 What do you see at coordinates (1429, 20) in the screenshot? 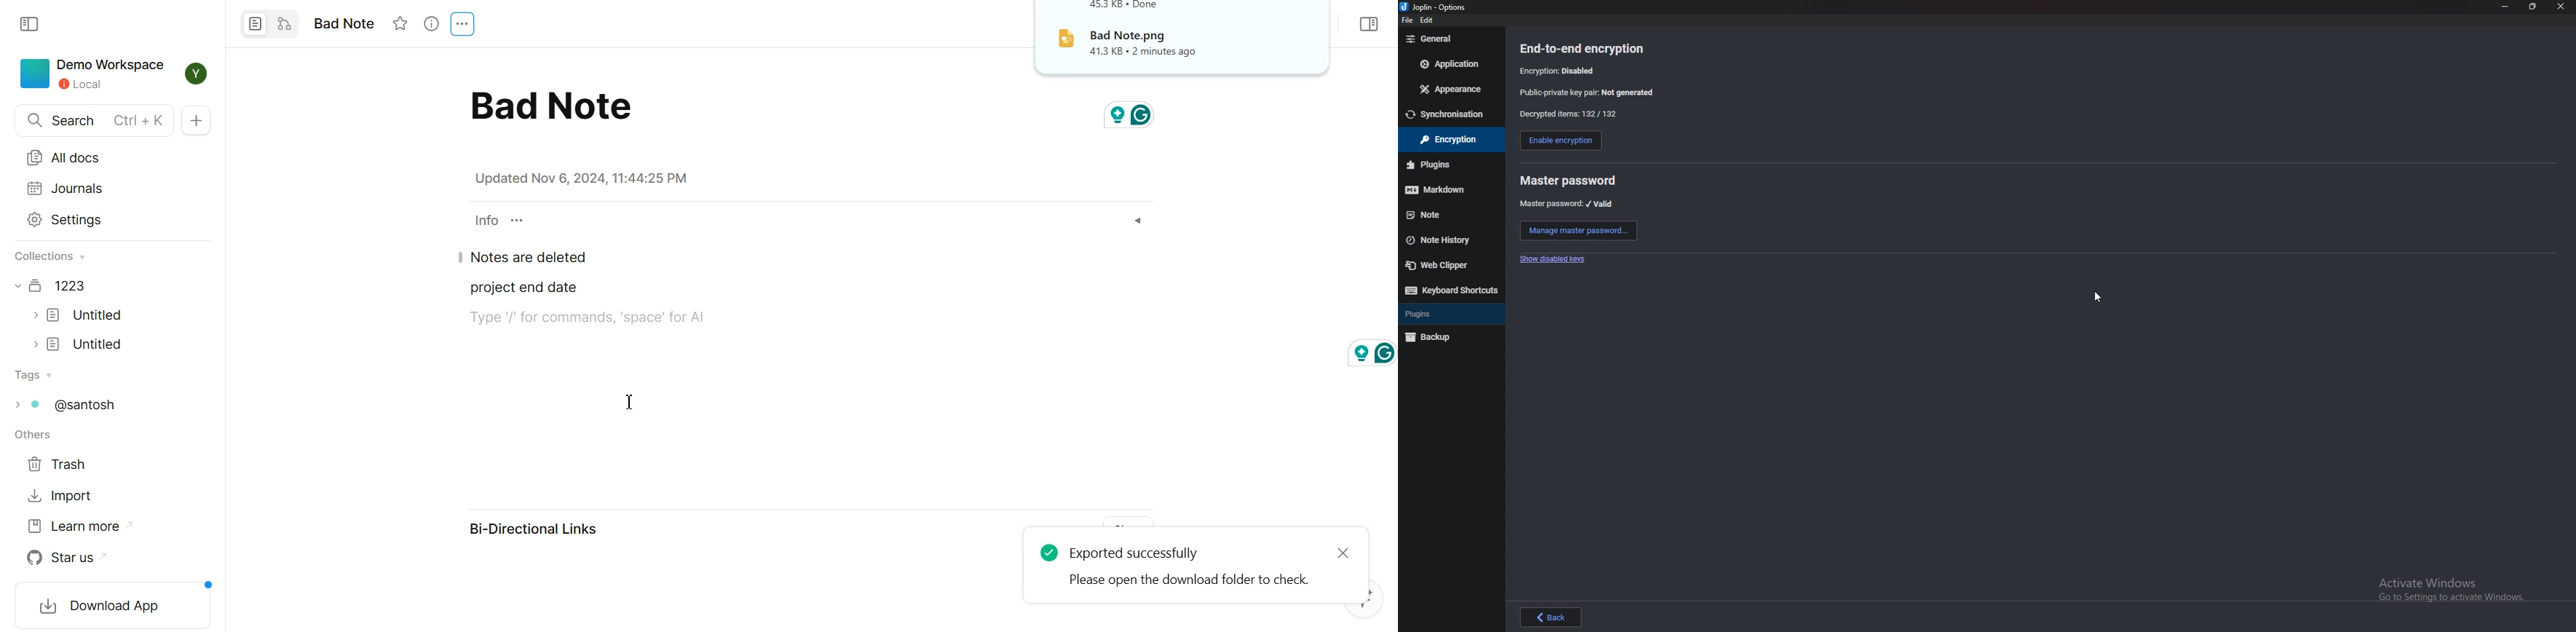
I see `edit` at bounding box center [1429, 20].